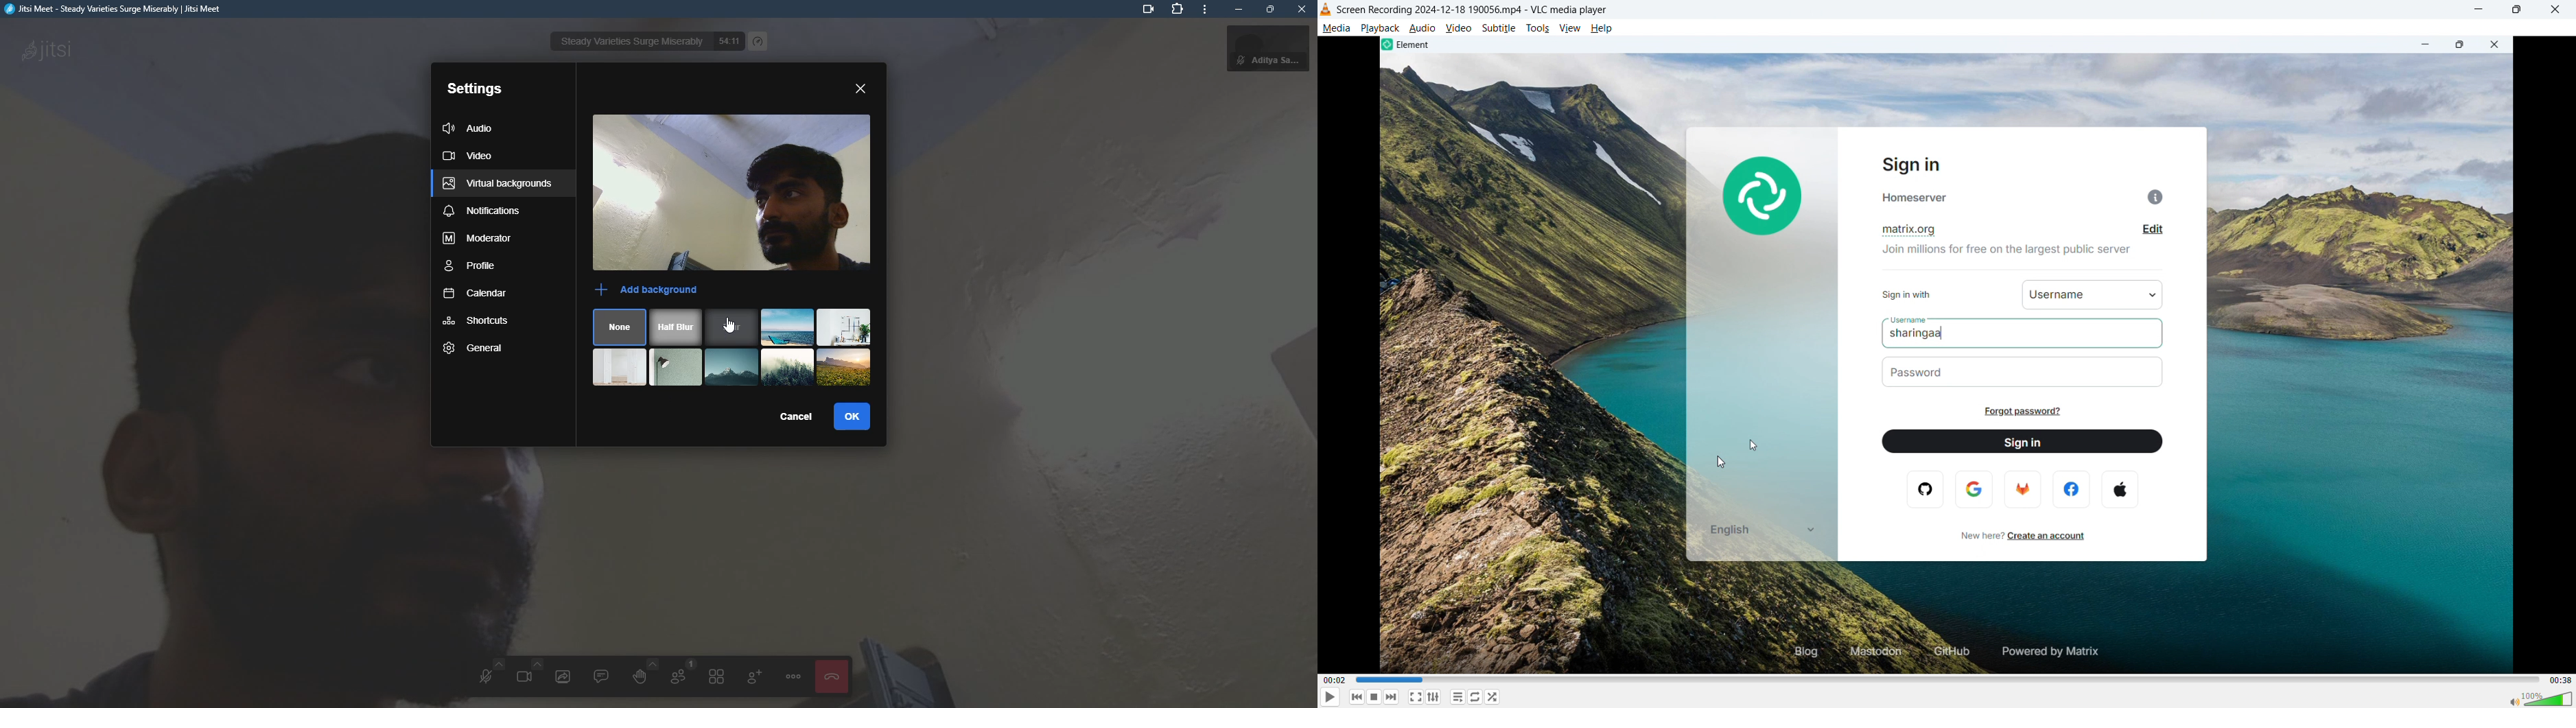 This screenshot has width=2576, height=728. What do you see at coordinates (45, 48) in the screenshot?
I see `jitsi` at bounding box center [45, 48].